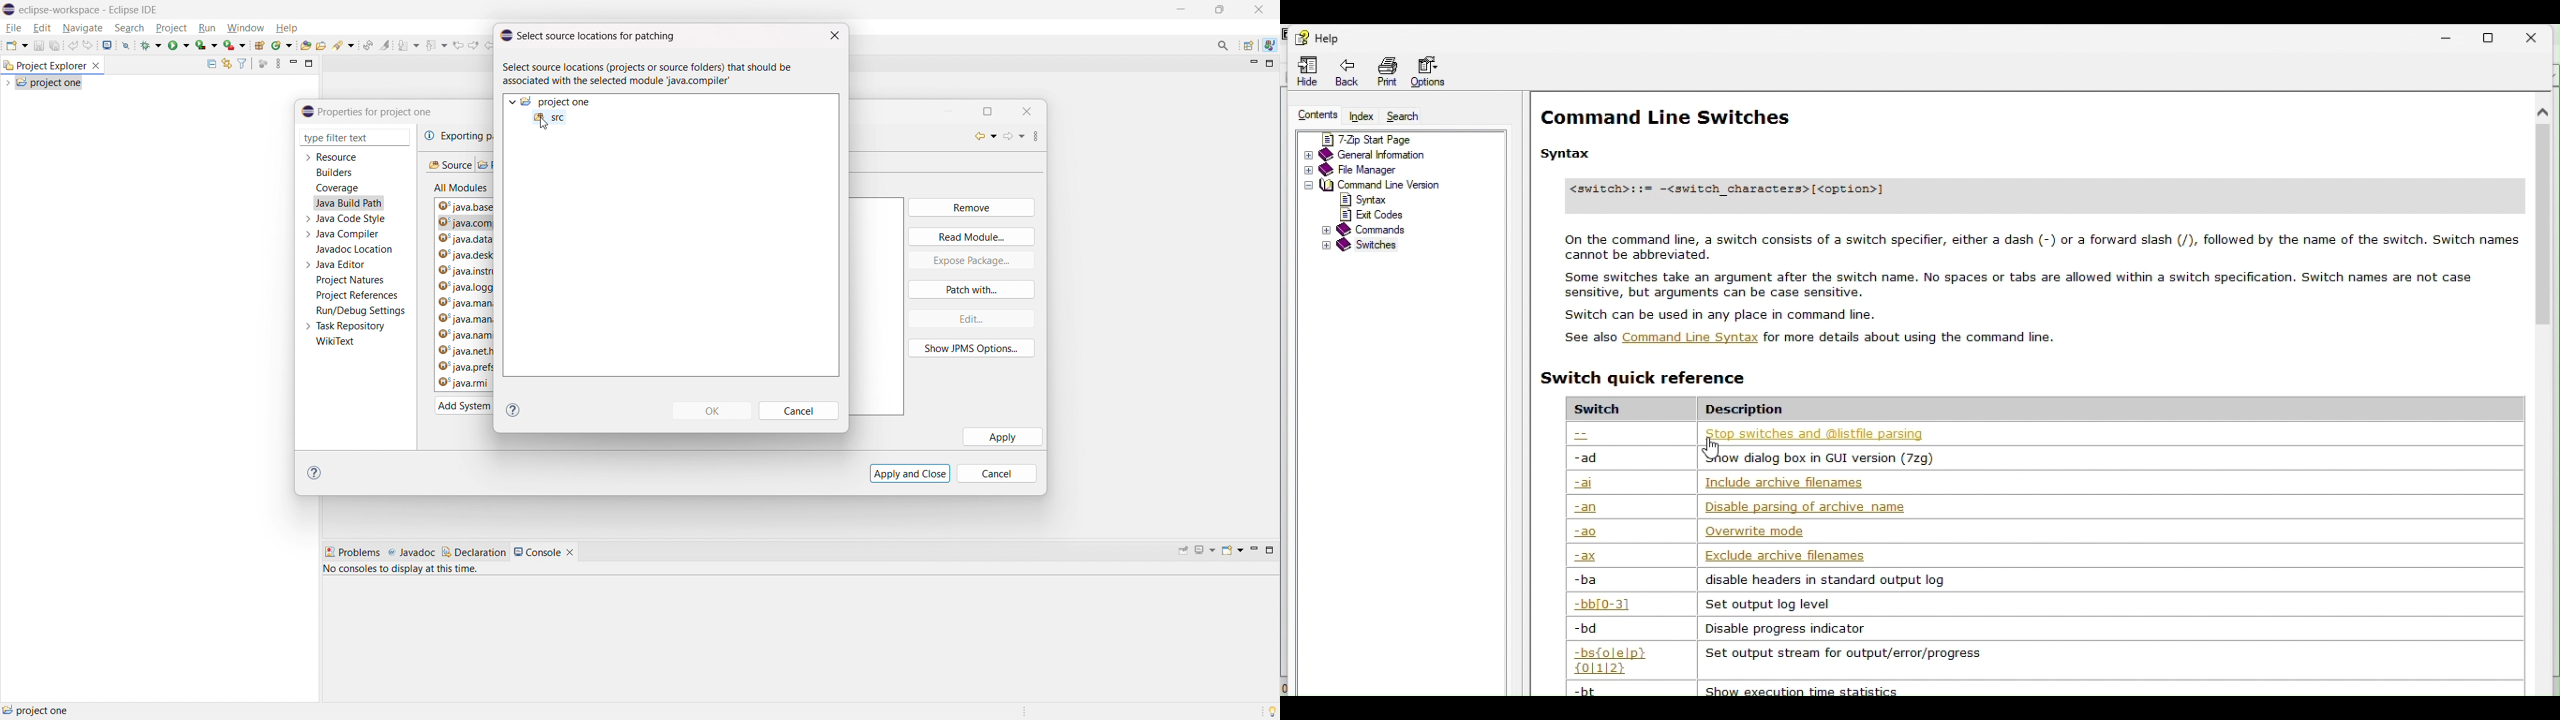  I want to click on Close, so click(2543, 37).